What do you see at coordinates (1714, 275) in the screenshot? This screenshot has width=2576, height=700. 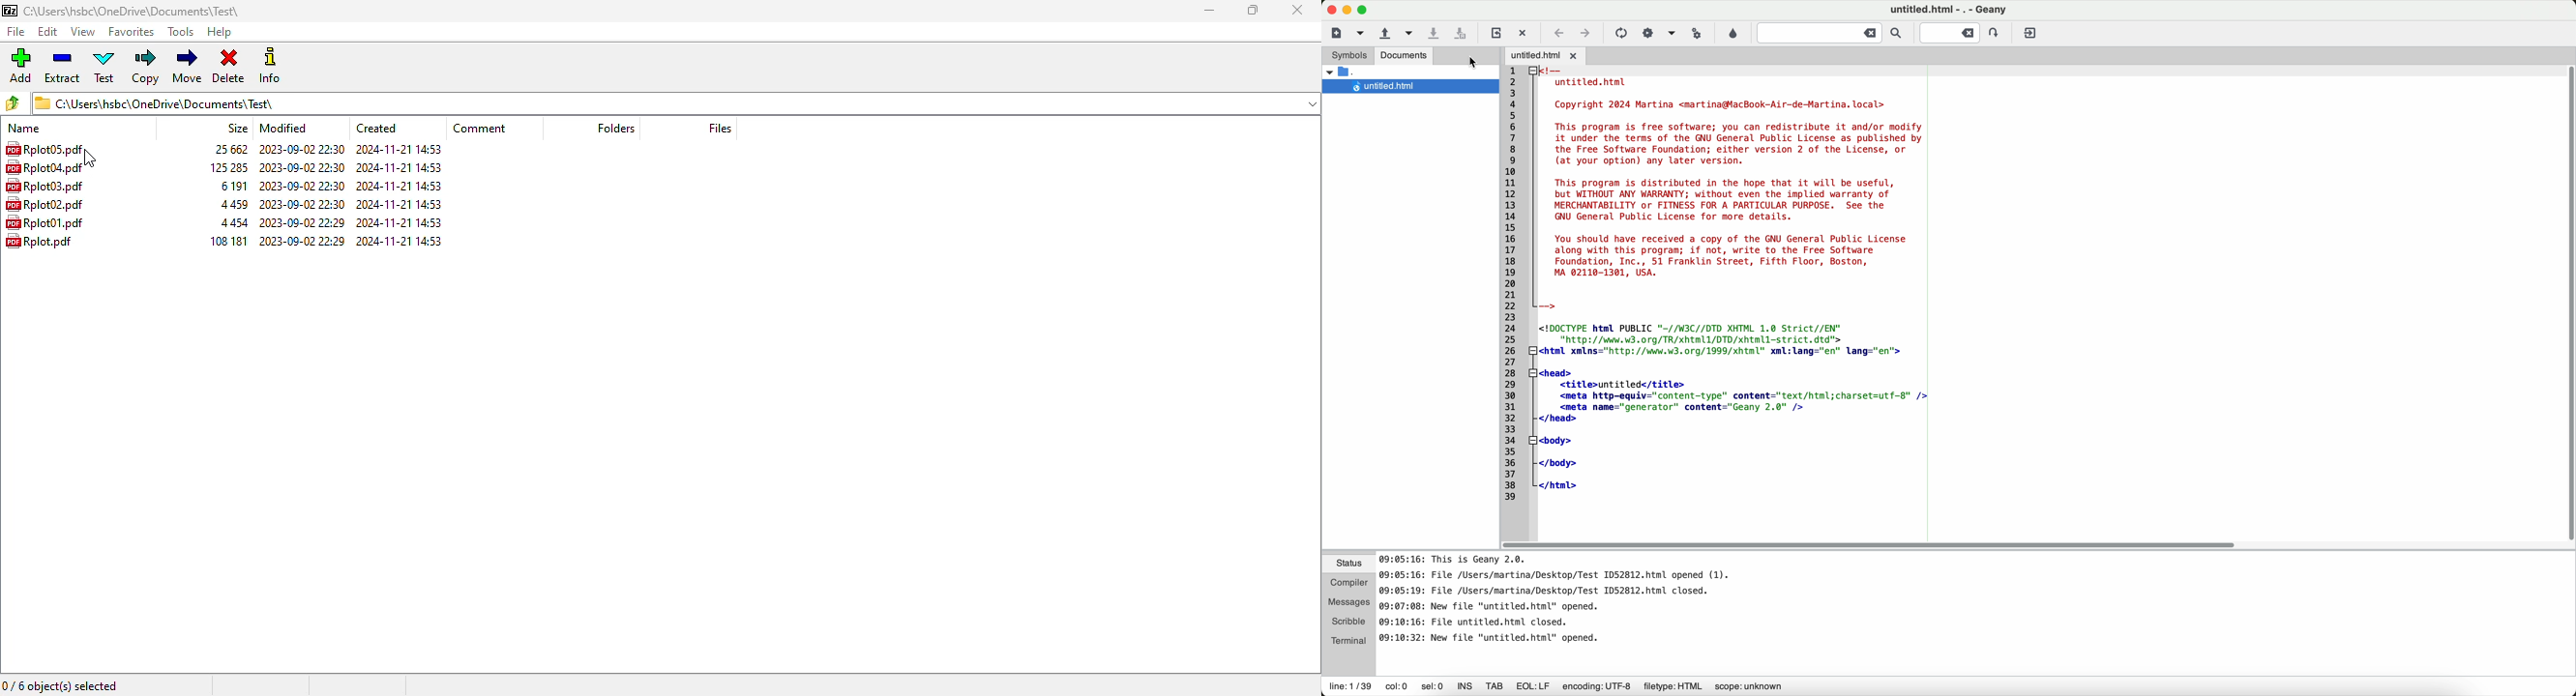 I see `untitled.html` at bounding box center [1714, 275].